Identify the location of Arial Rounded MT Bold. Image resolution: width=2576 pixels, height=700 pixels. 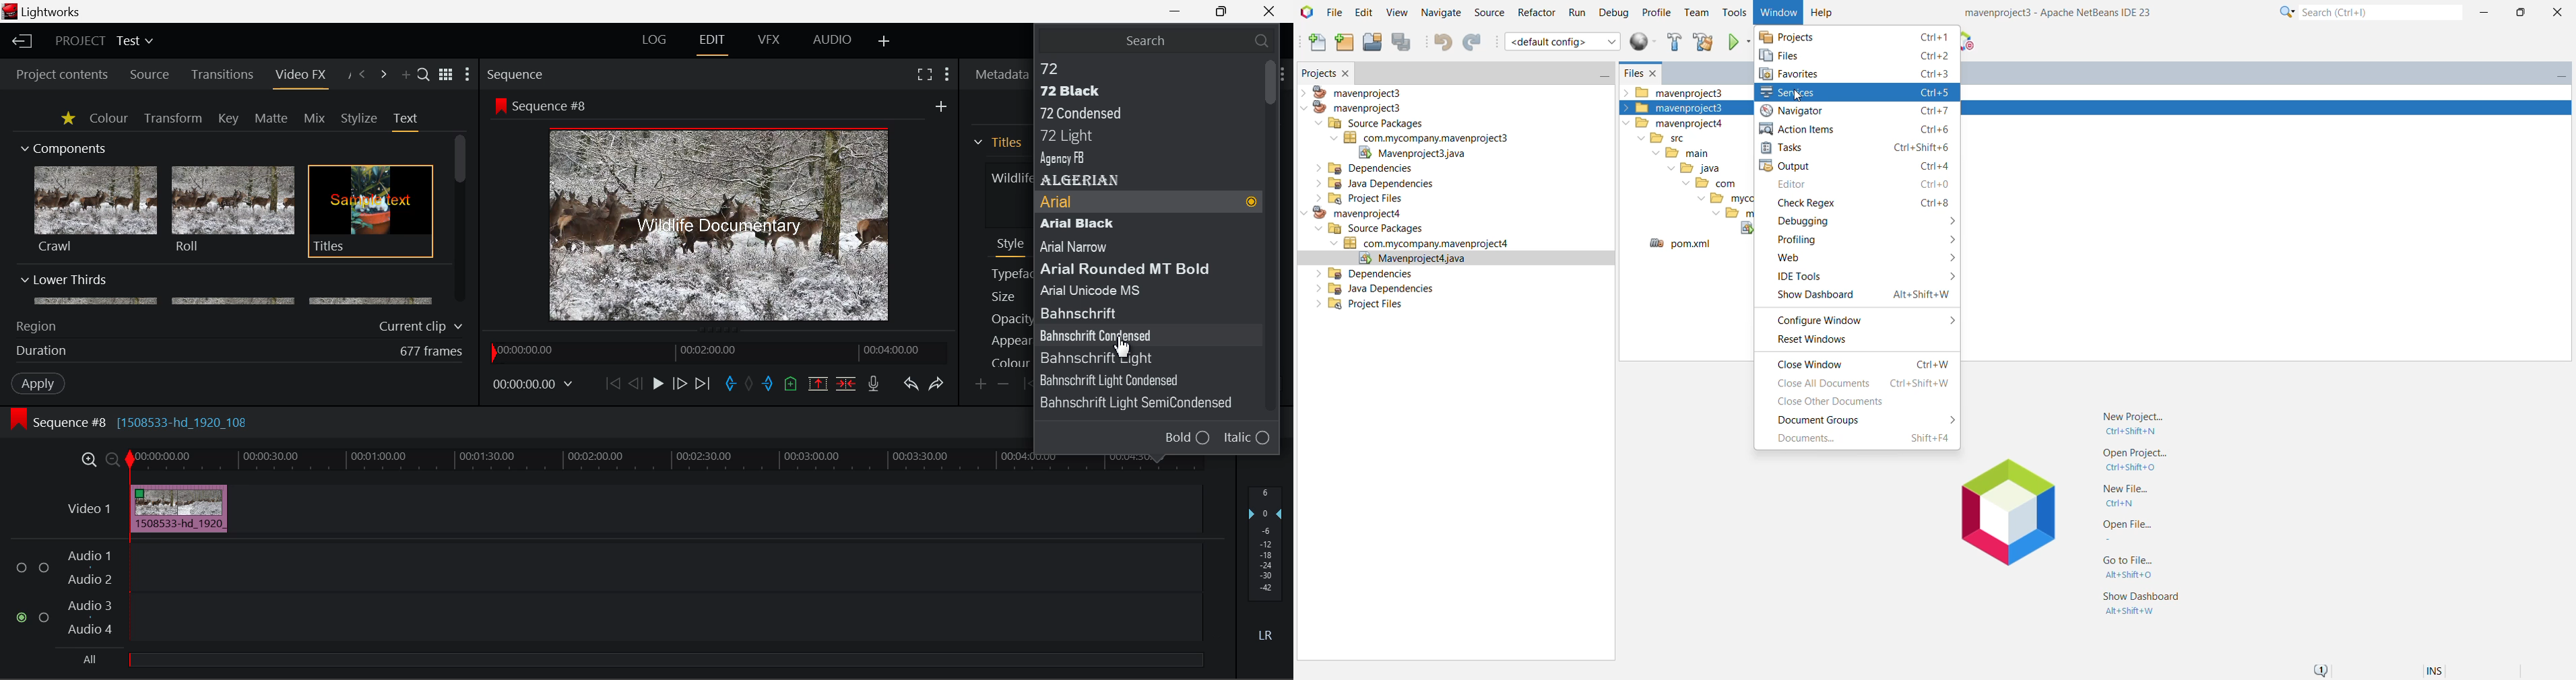
(1132, 268).